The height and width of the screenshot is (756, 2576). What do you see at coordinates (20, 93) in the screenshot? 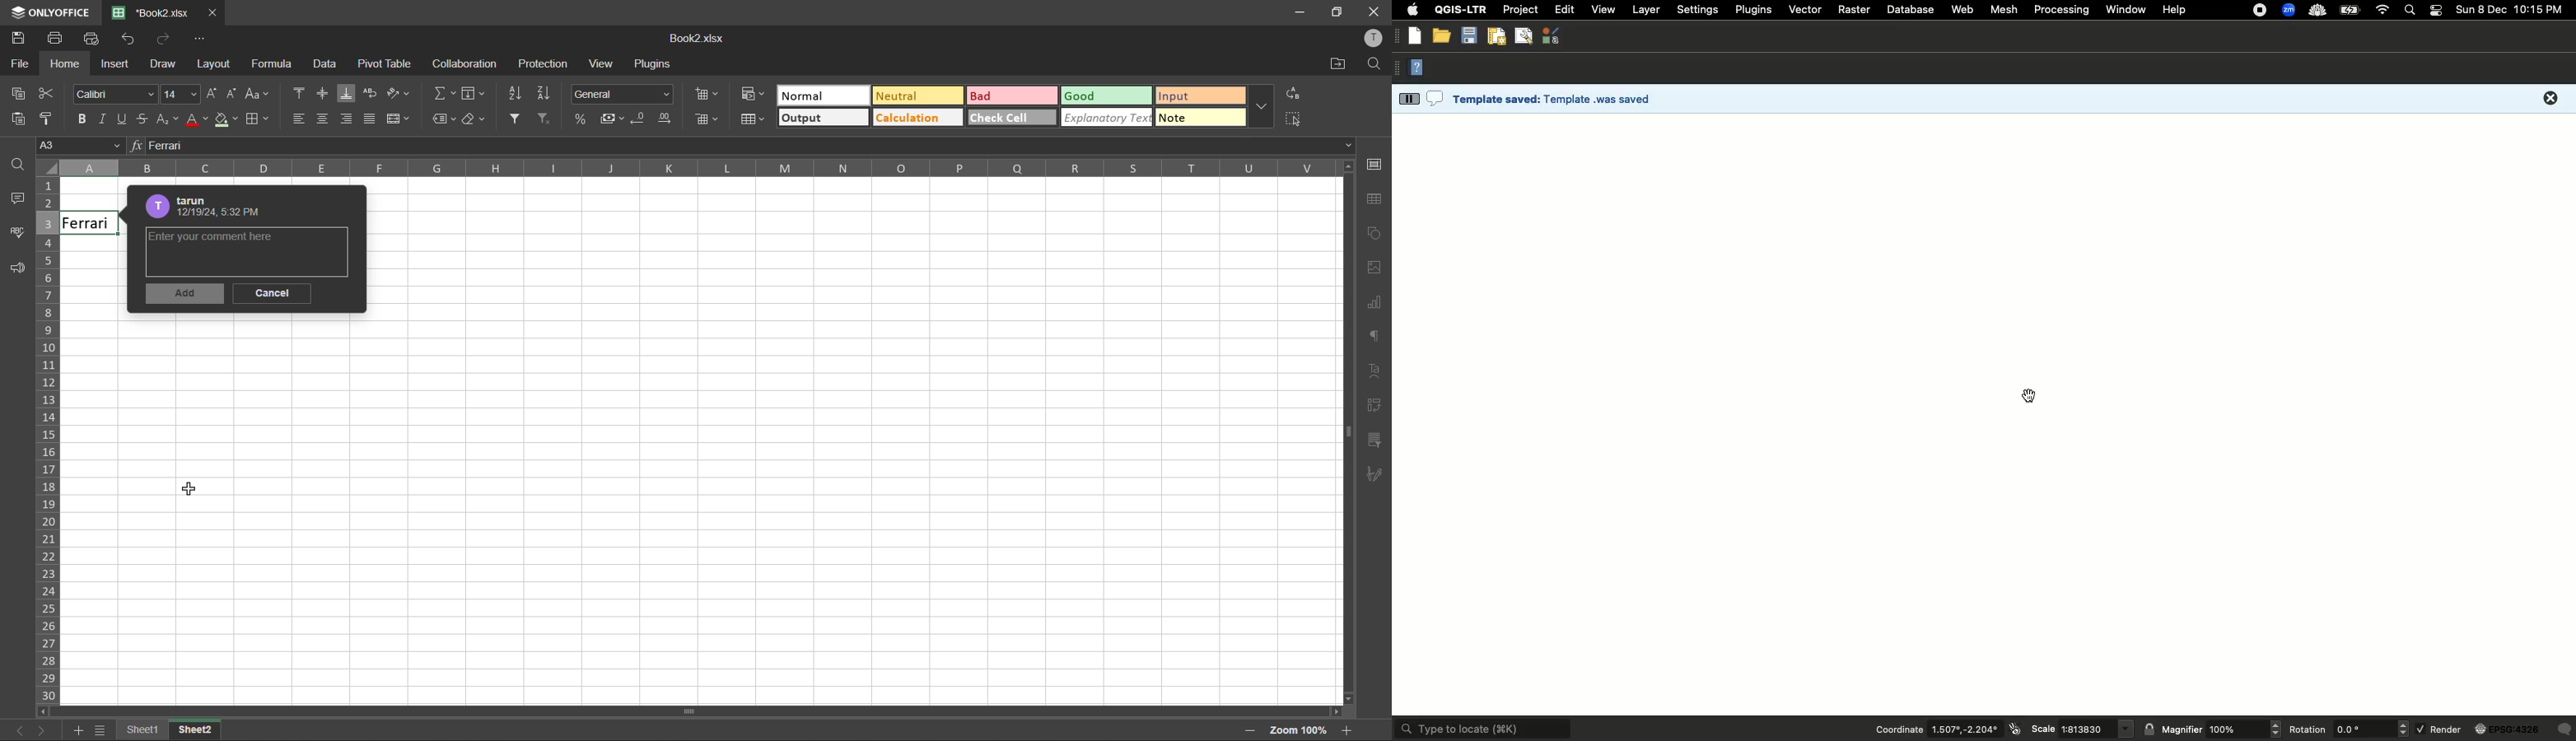
I see `copy` at bounding box center [20, 93].